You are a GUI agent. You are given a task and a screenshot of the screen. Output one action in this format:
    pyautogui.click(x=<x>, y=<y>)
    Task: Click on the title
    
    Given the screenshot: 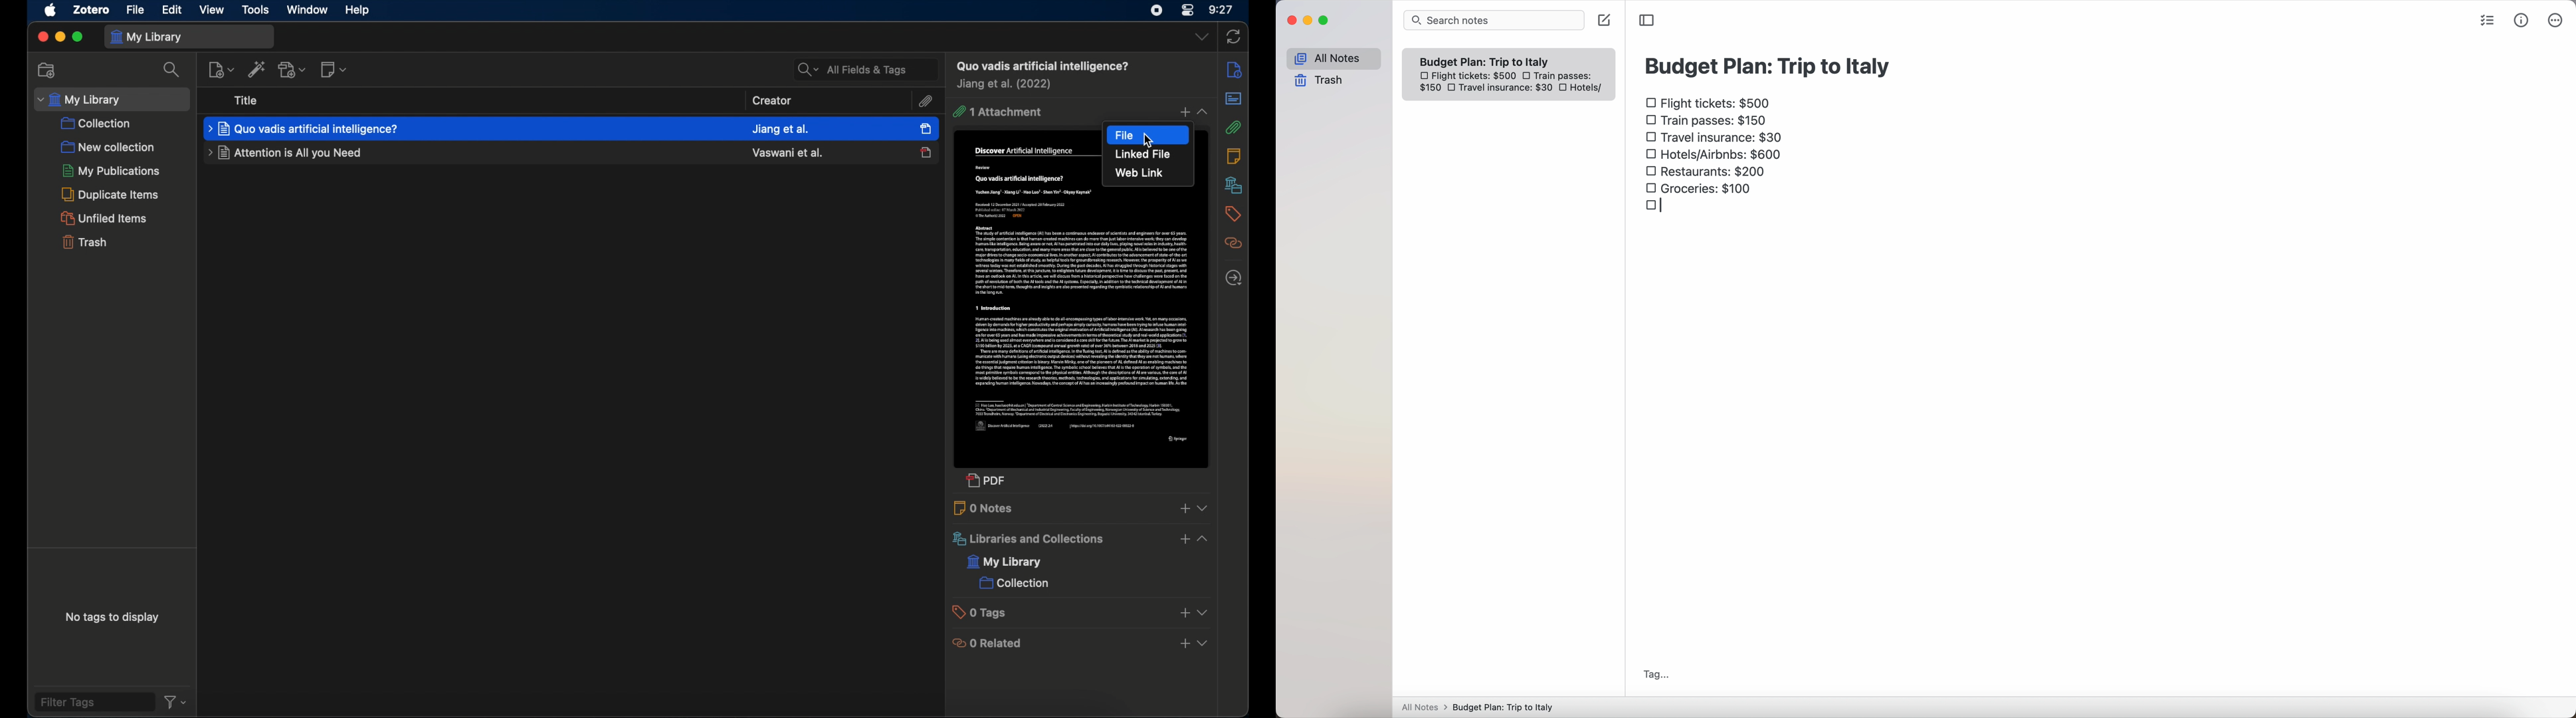 What is the action you would take?
    pyautogui.click(x=247, y=100)
    